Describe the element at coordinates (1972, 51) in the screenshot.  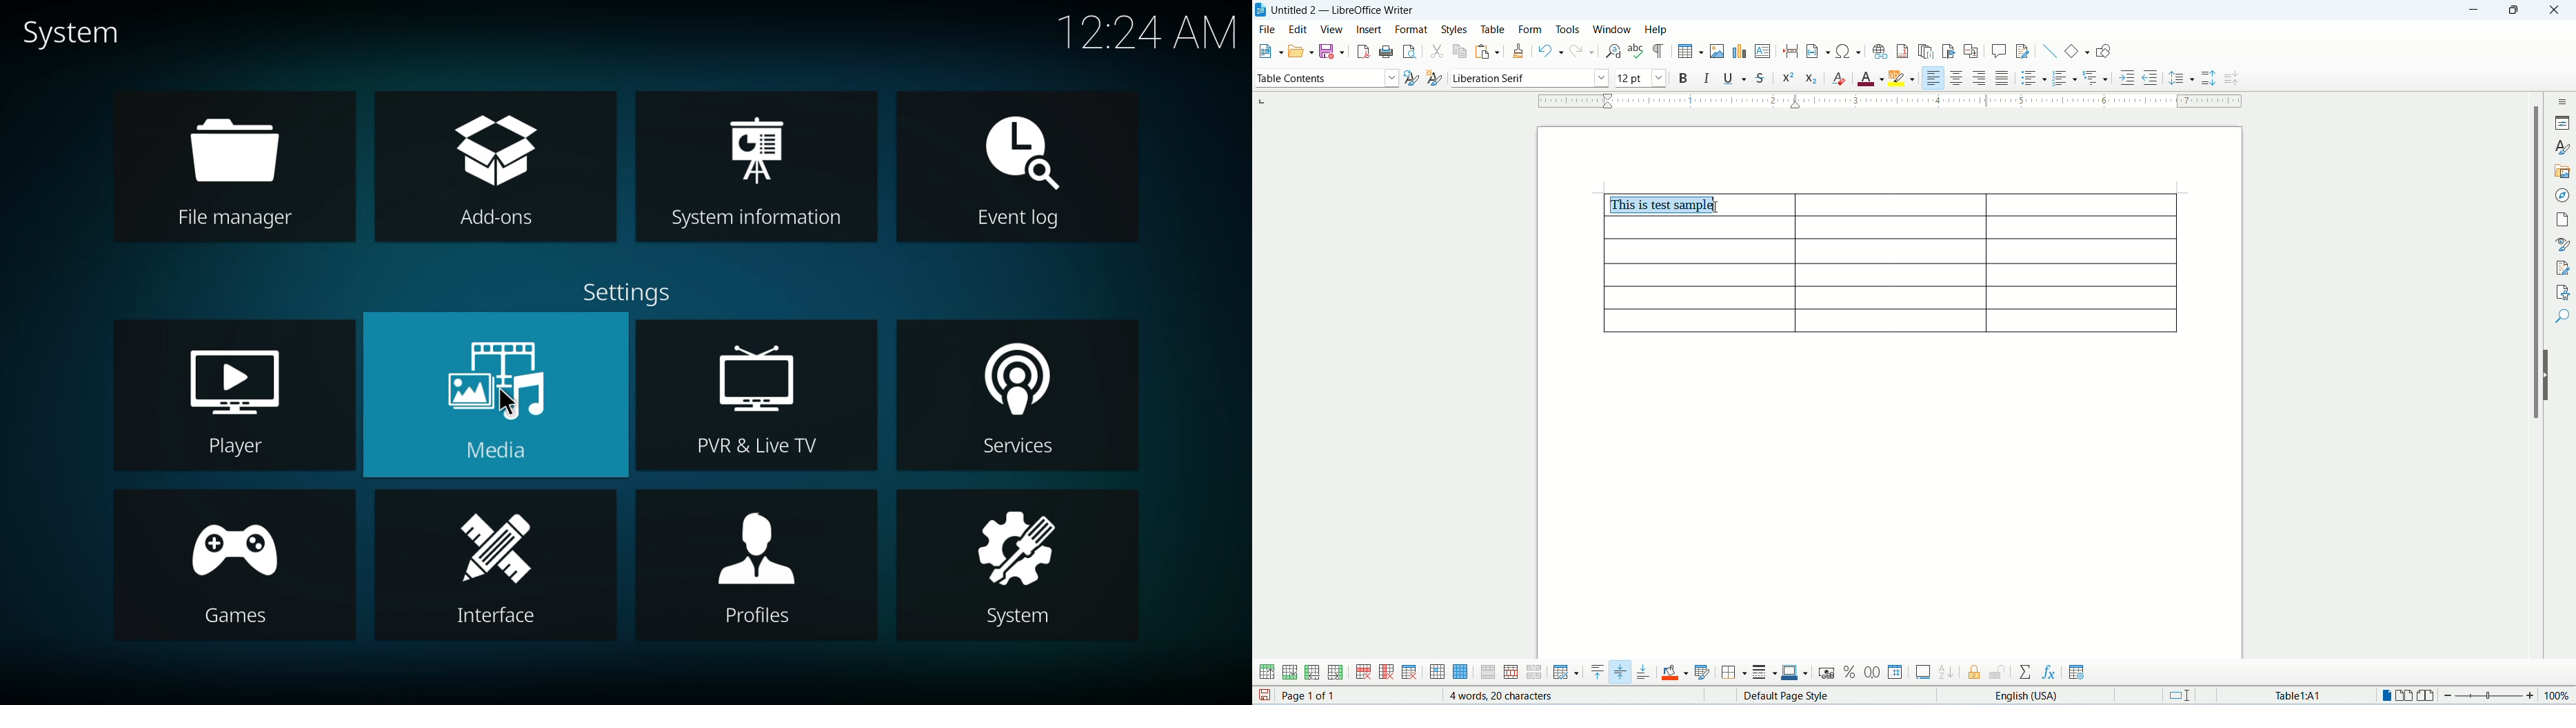
I see `insert cross references` at that location.